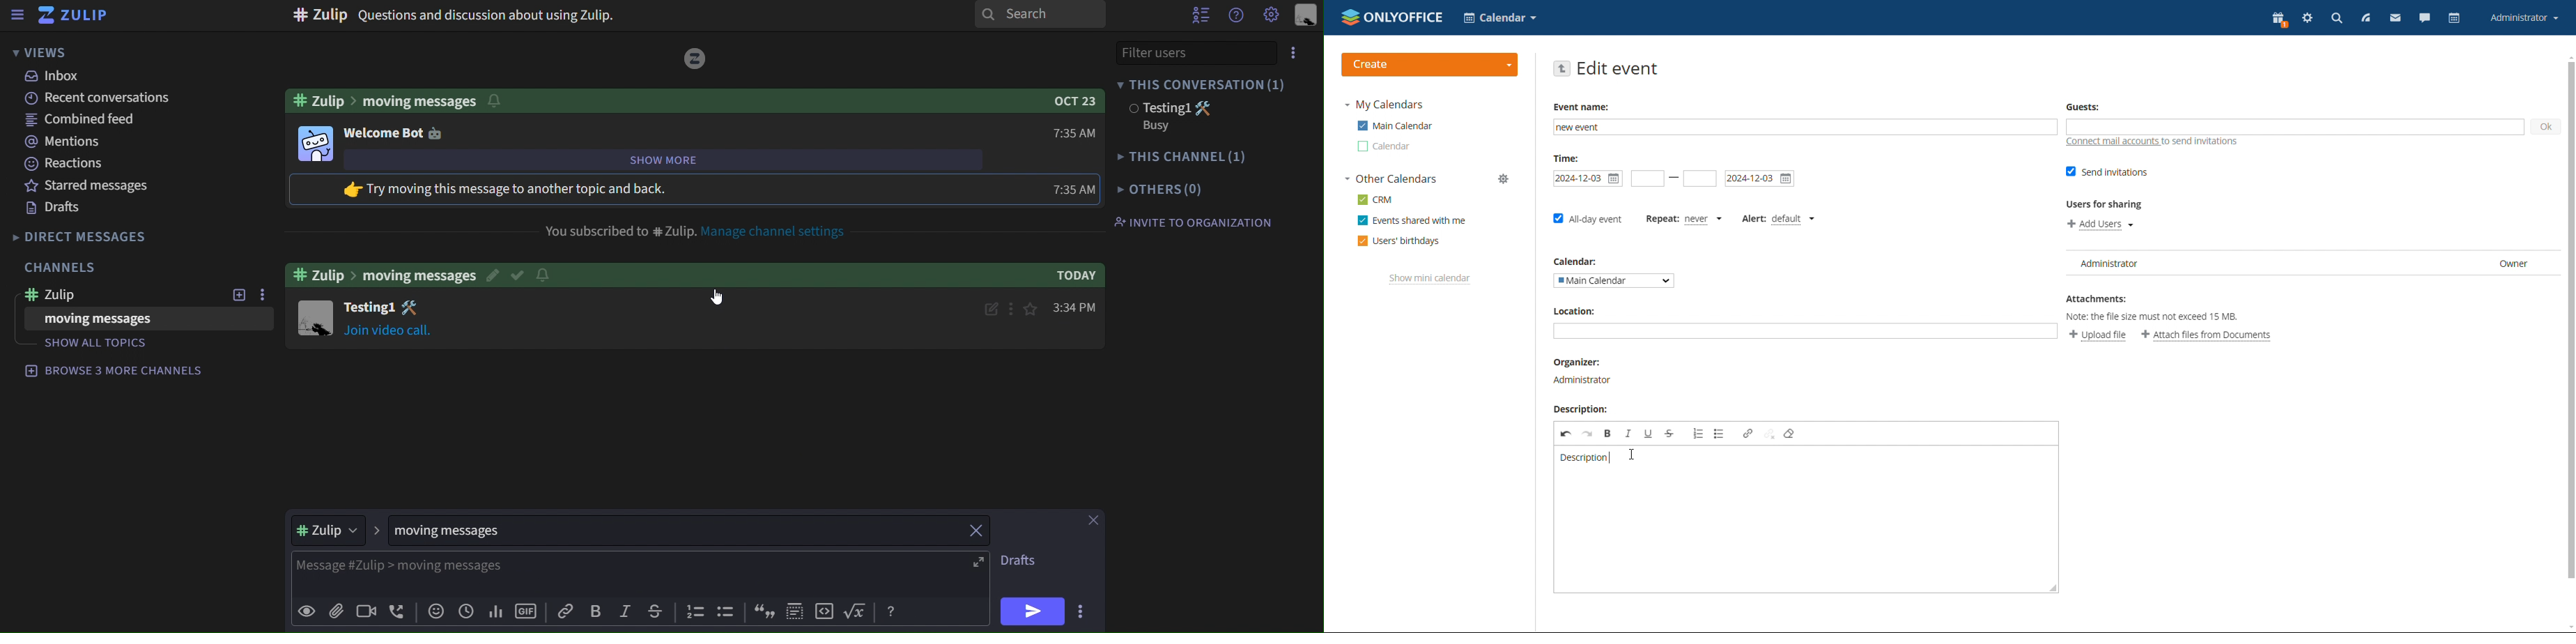 The width and height of the screenshot is (2576, 644). What do you see at coordinates (2313, 263) in the screenshot?
I see `list of users` at bounding box center [2313, 263].